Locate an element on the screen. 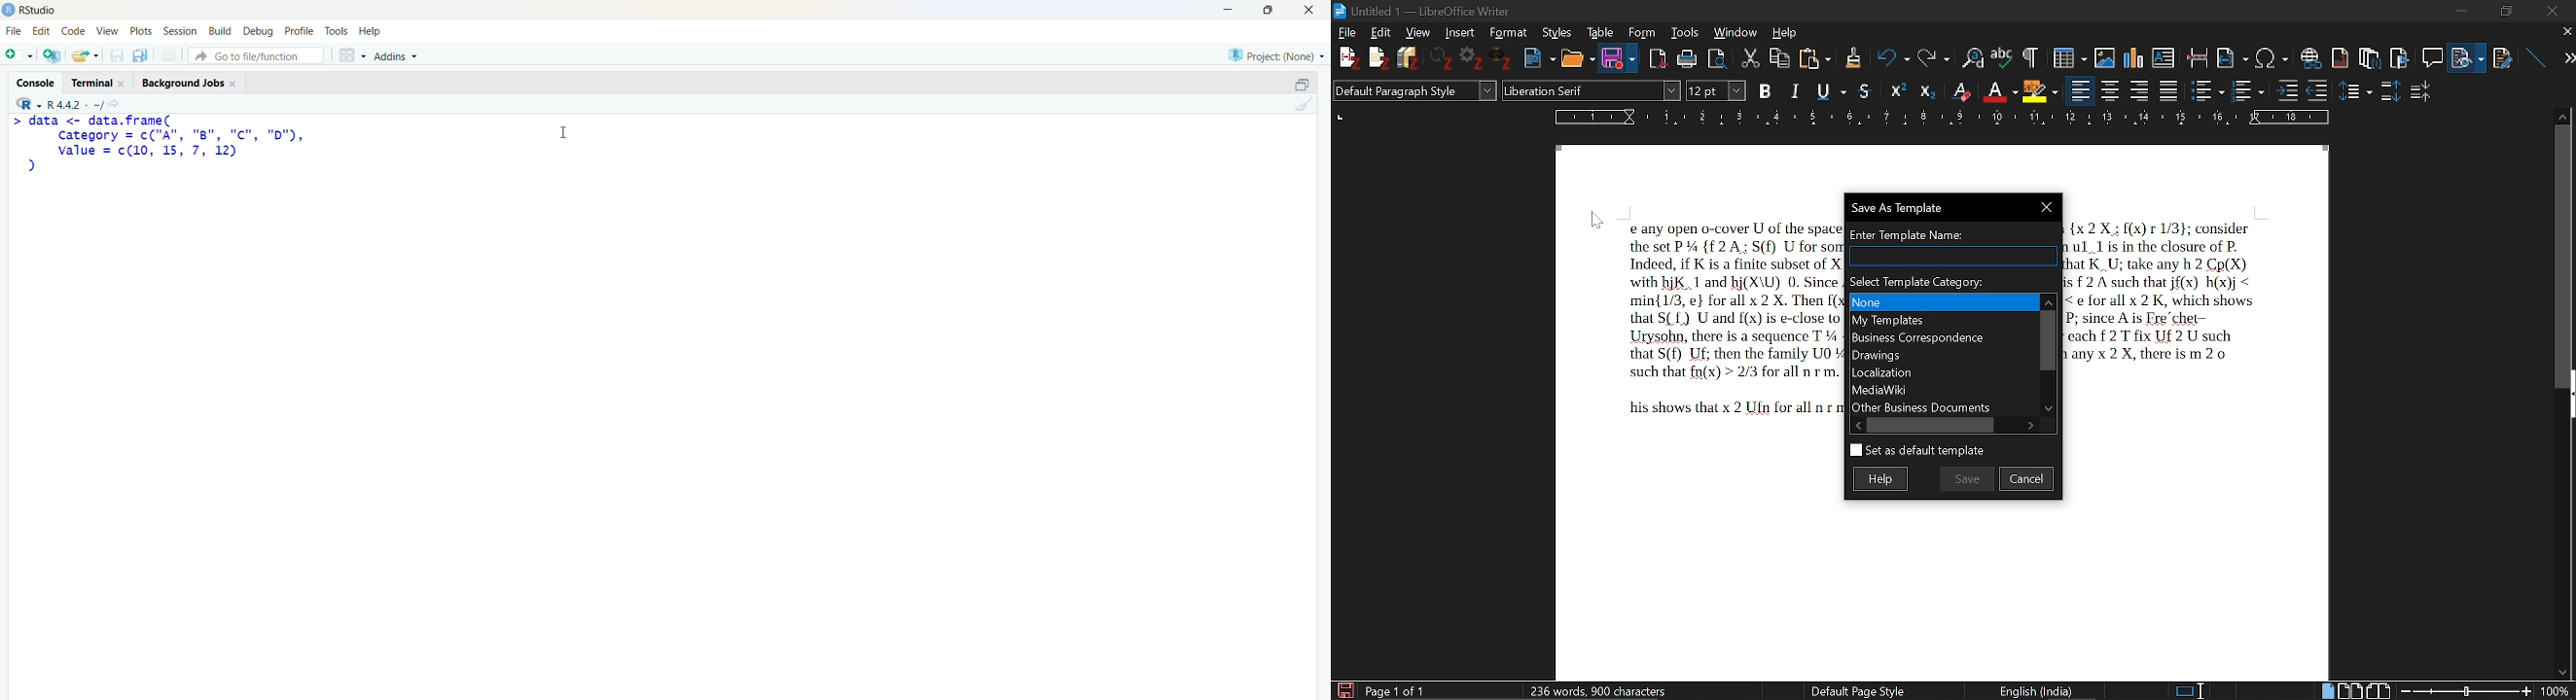  Move down is located at coordinates (2051, 409).